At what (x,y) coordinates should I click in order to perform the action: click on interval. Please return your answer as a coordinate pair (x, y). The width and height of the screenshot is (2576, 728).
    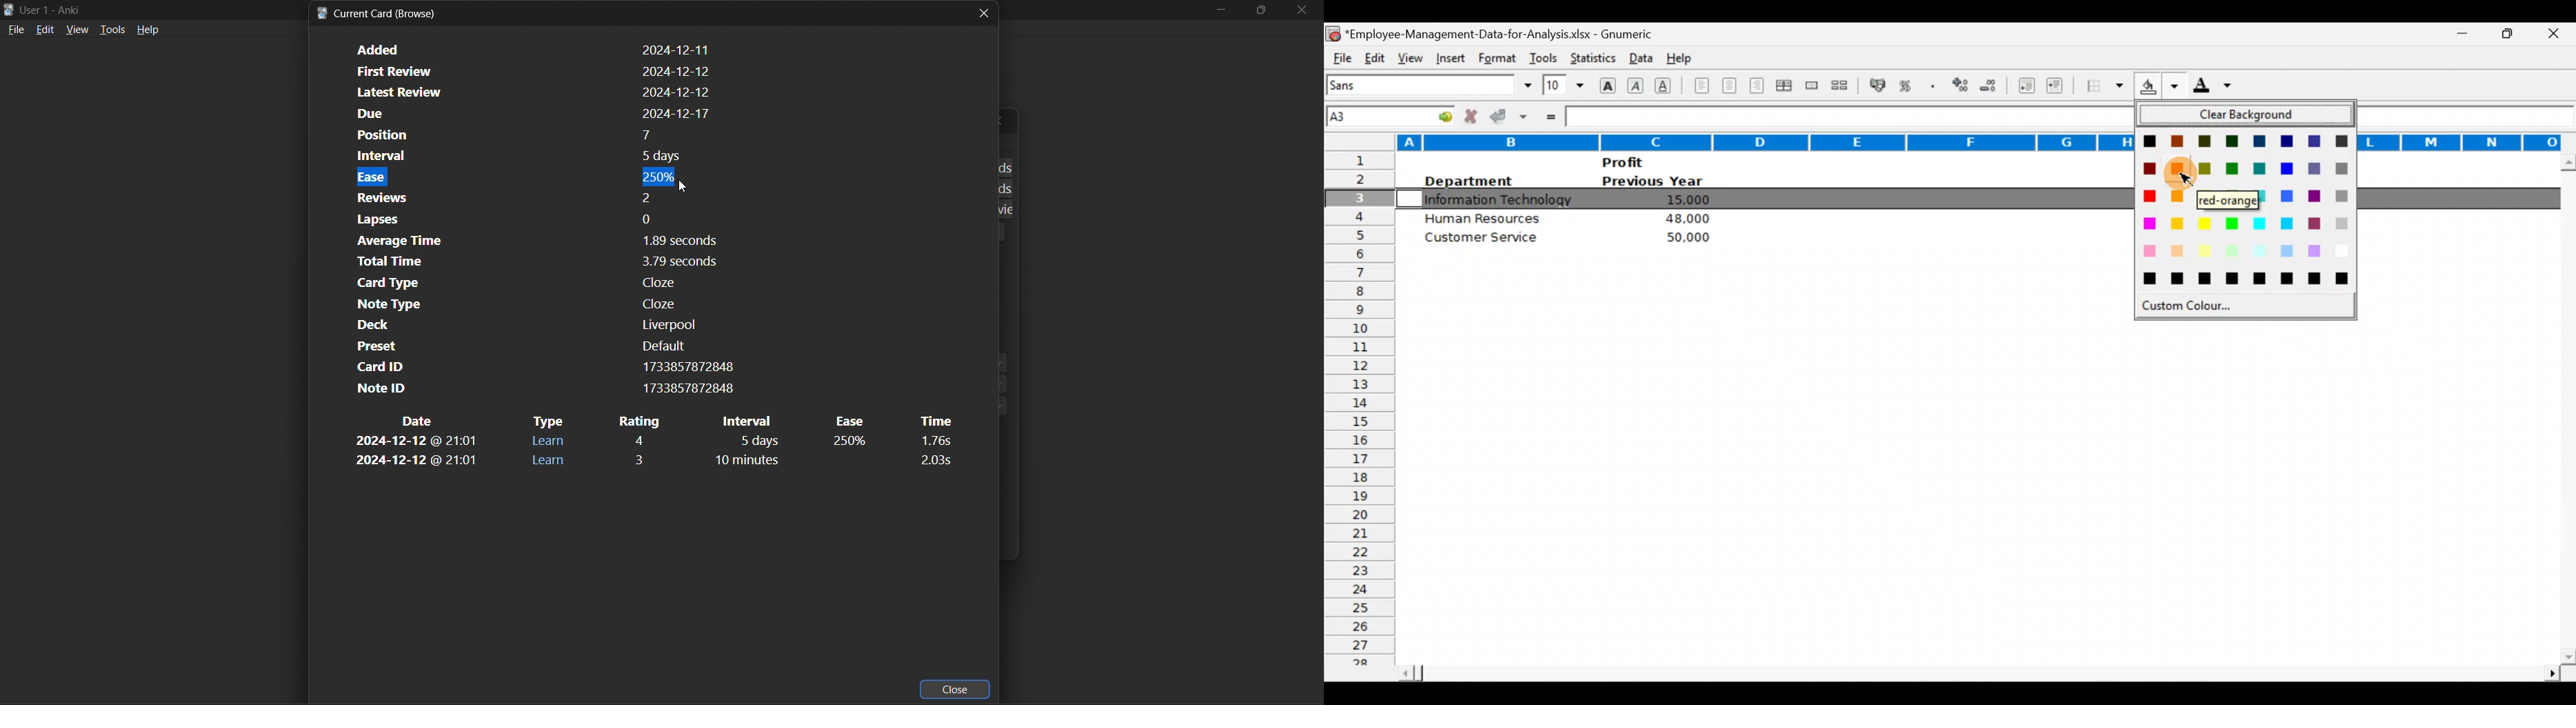
    Looking at the image, I should click on (753, 421).